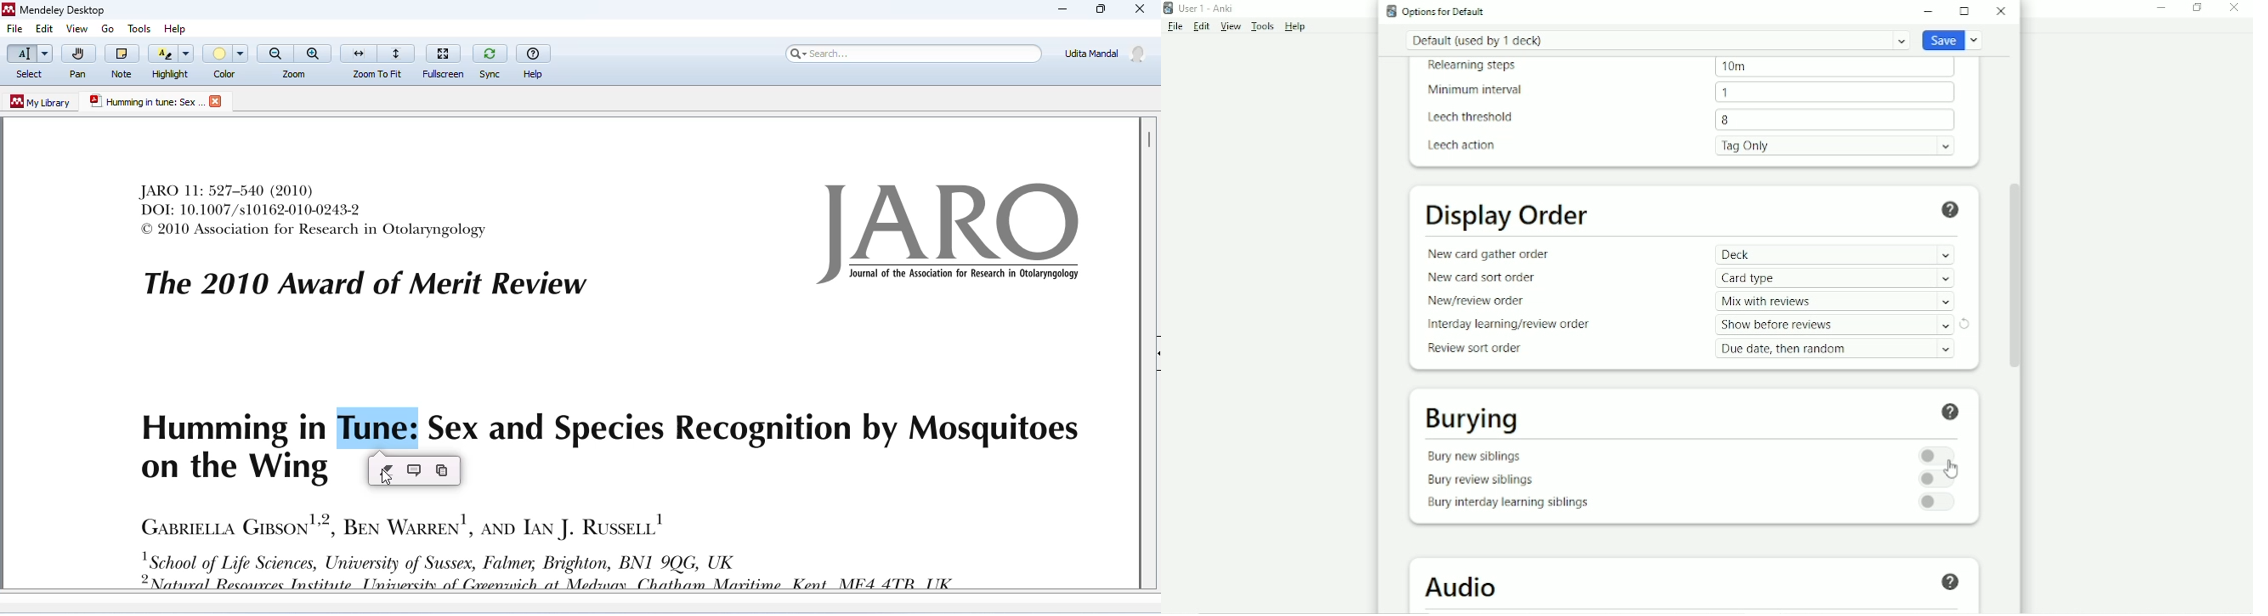 Image resolution: width=2268 pixels, height=616 pixels. Describe the element at coordinates (345, 433) in the screenshot. I see `Text cursor` at that location.